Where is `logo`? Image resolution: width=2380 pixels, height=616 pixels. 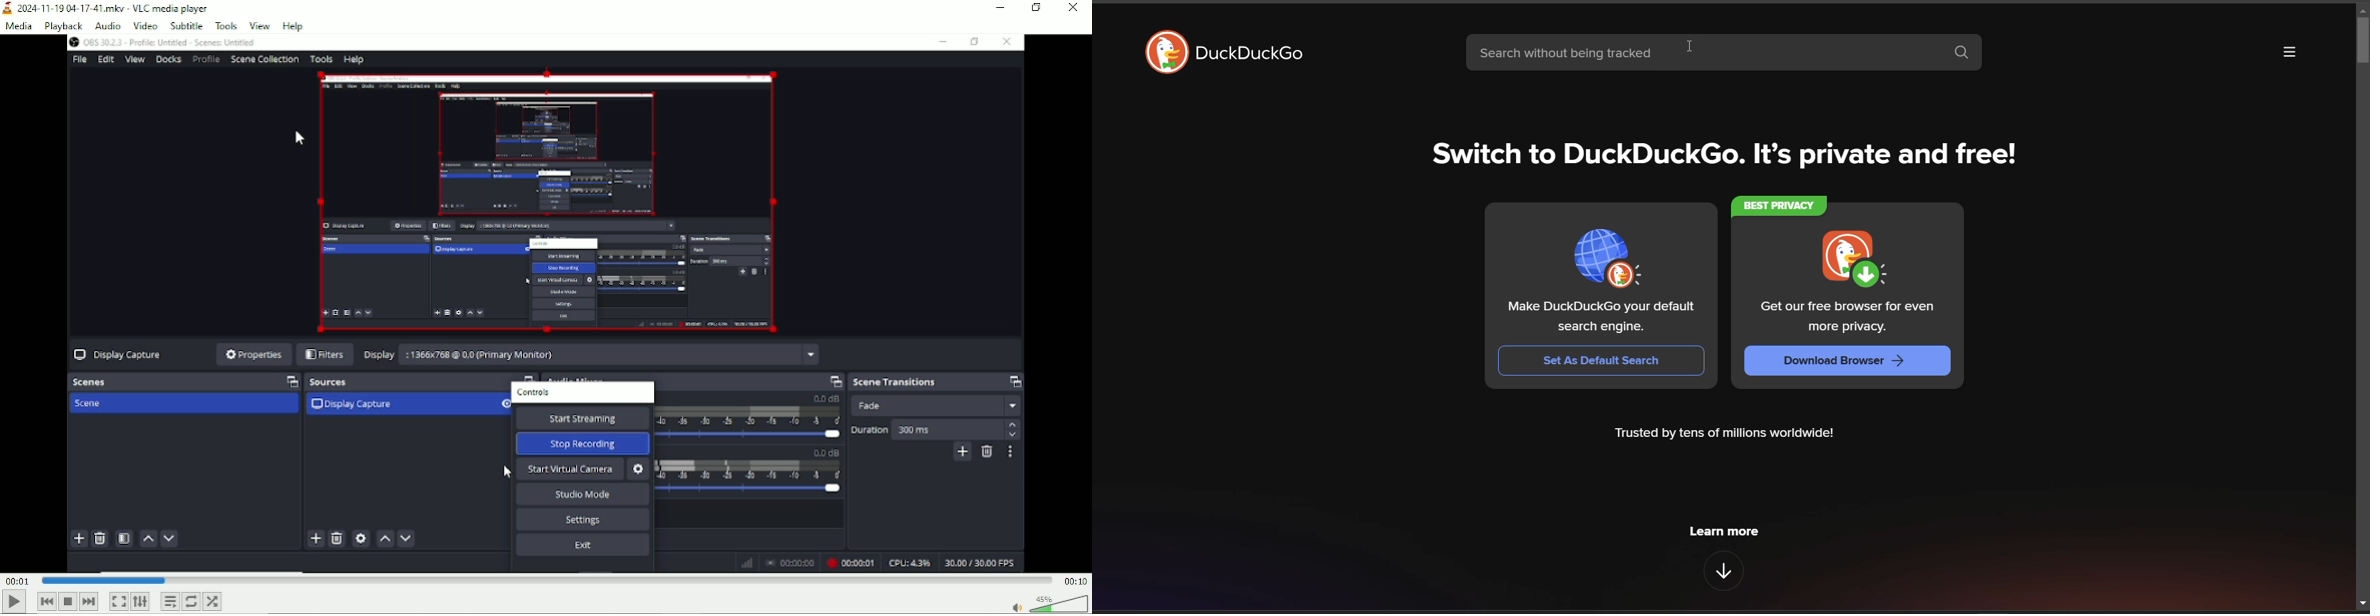 logo is located at coordinates (1854, 261).